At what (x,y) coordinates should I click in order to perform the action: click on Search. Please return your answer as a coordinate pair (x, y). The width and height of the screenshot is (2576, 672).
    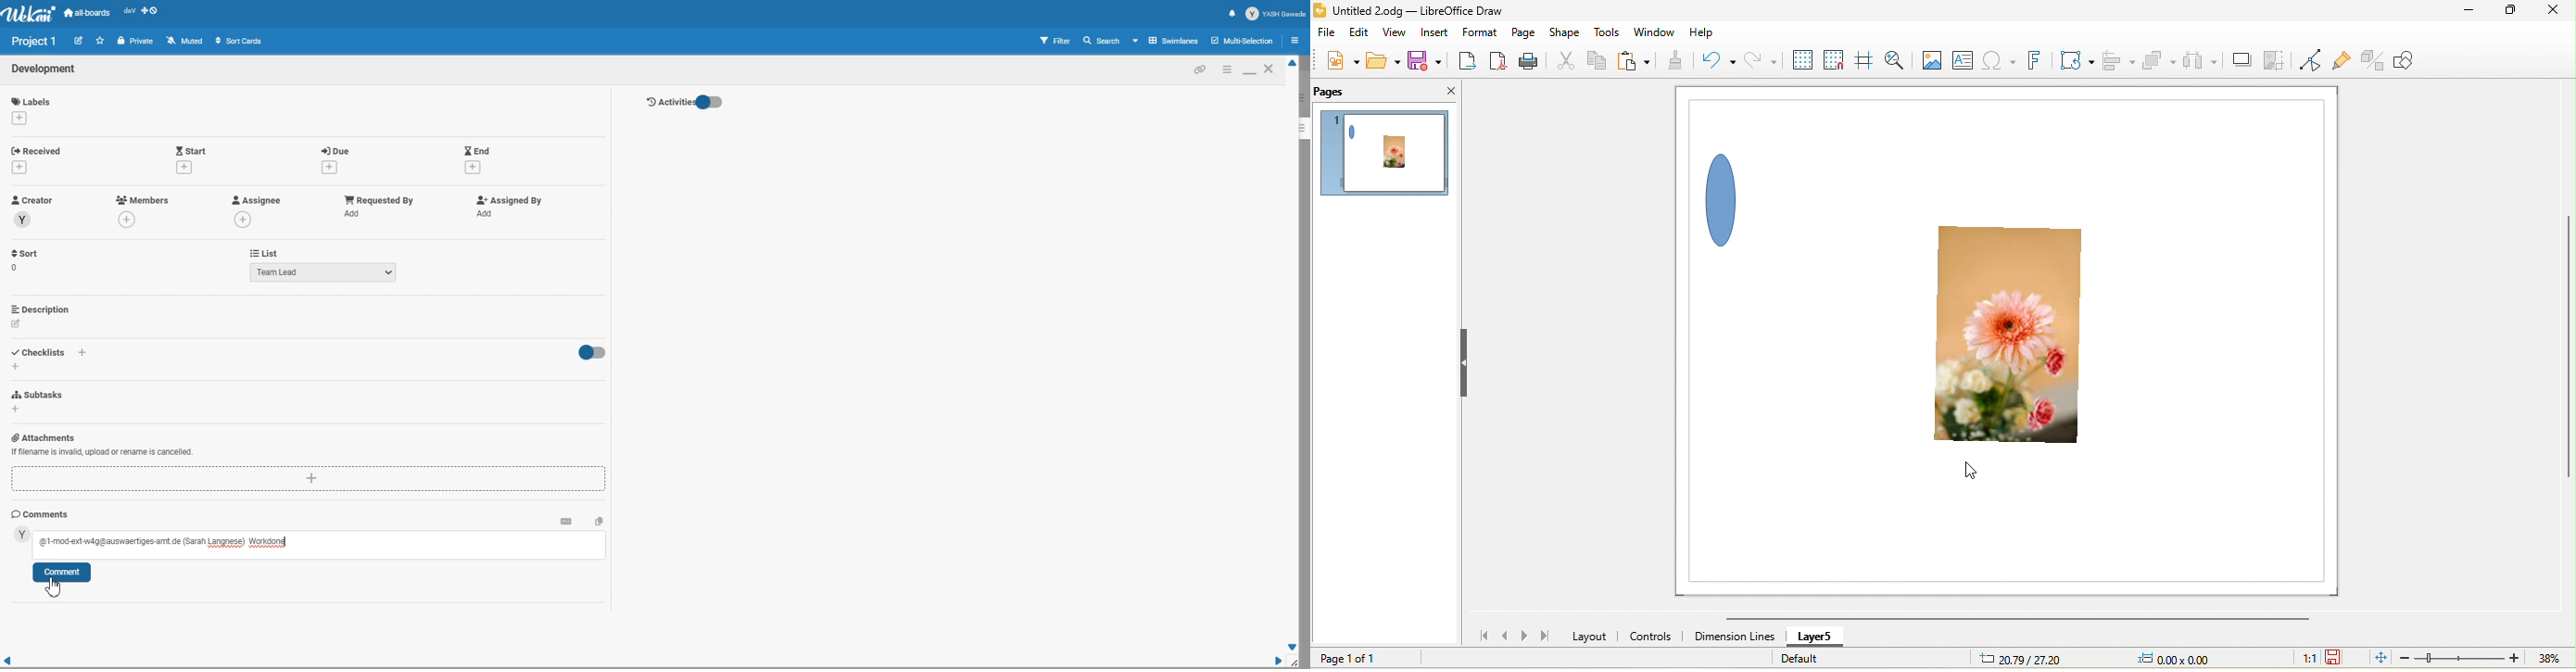
    Looking at the image, I should click on (1103, 40).